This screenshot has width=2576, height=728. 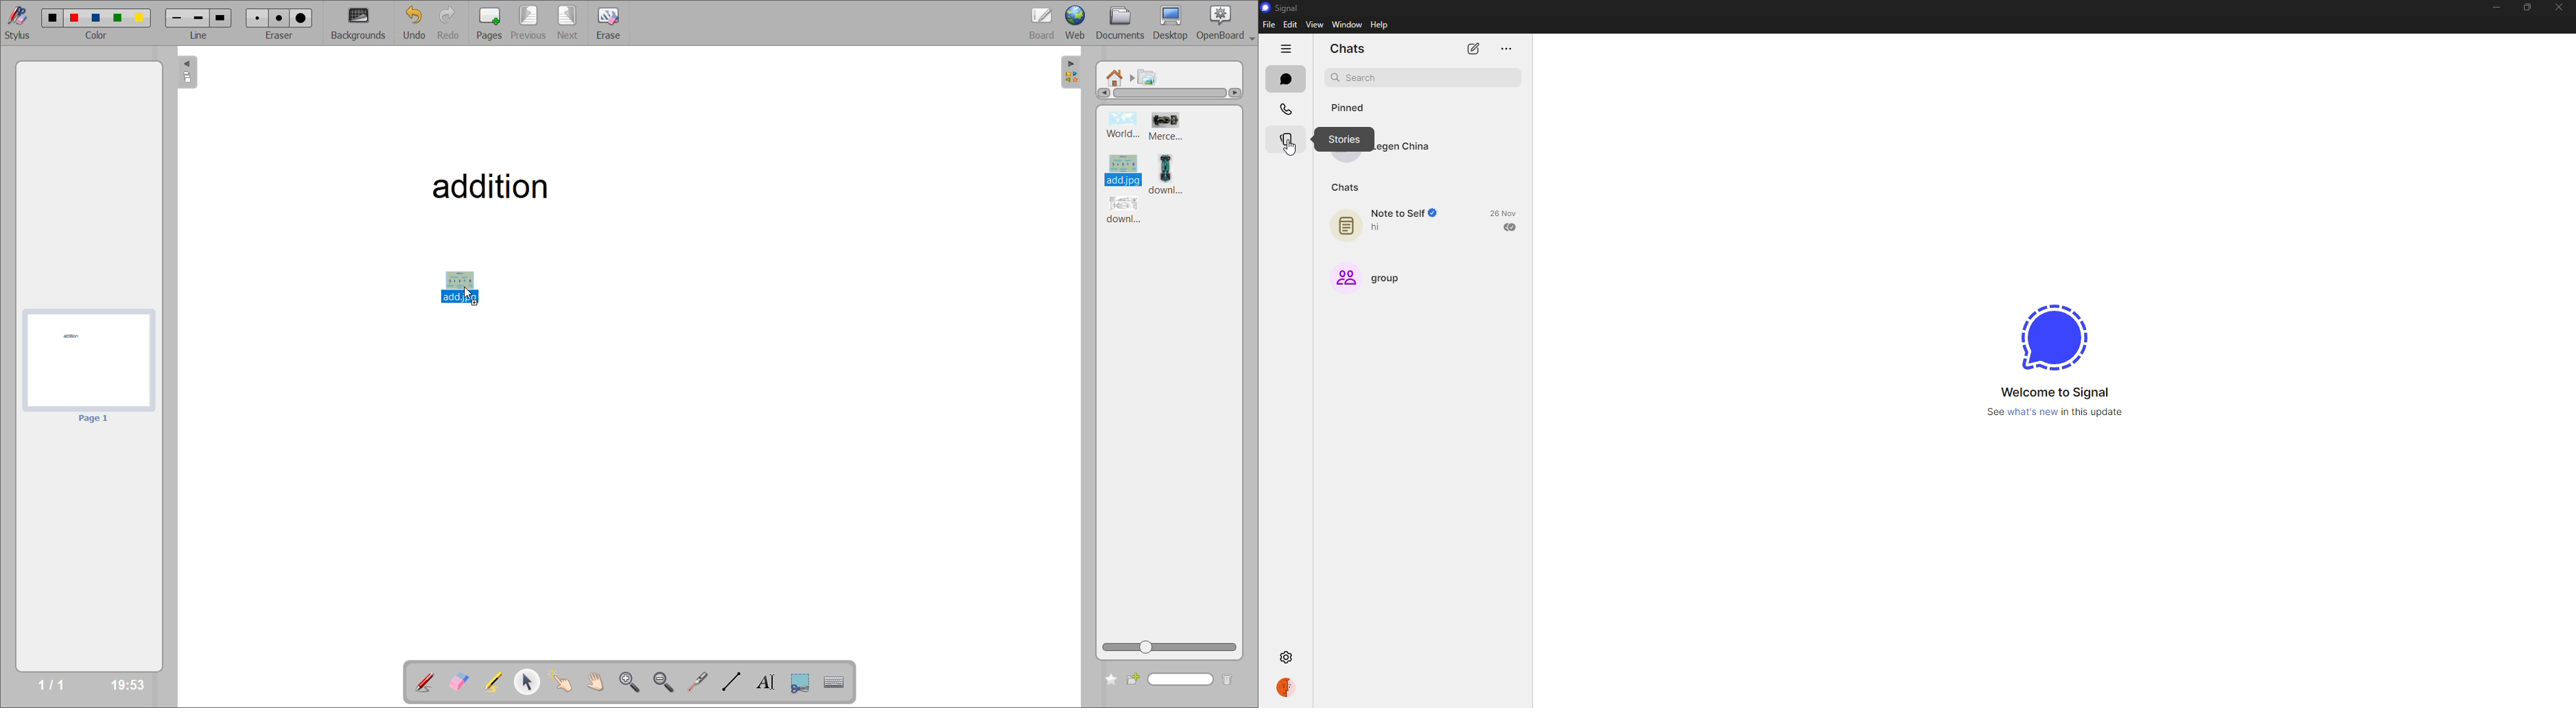 I want to click on welcome to signal, so click(x=2059, y=392).